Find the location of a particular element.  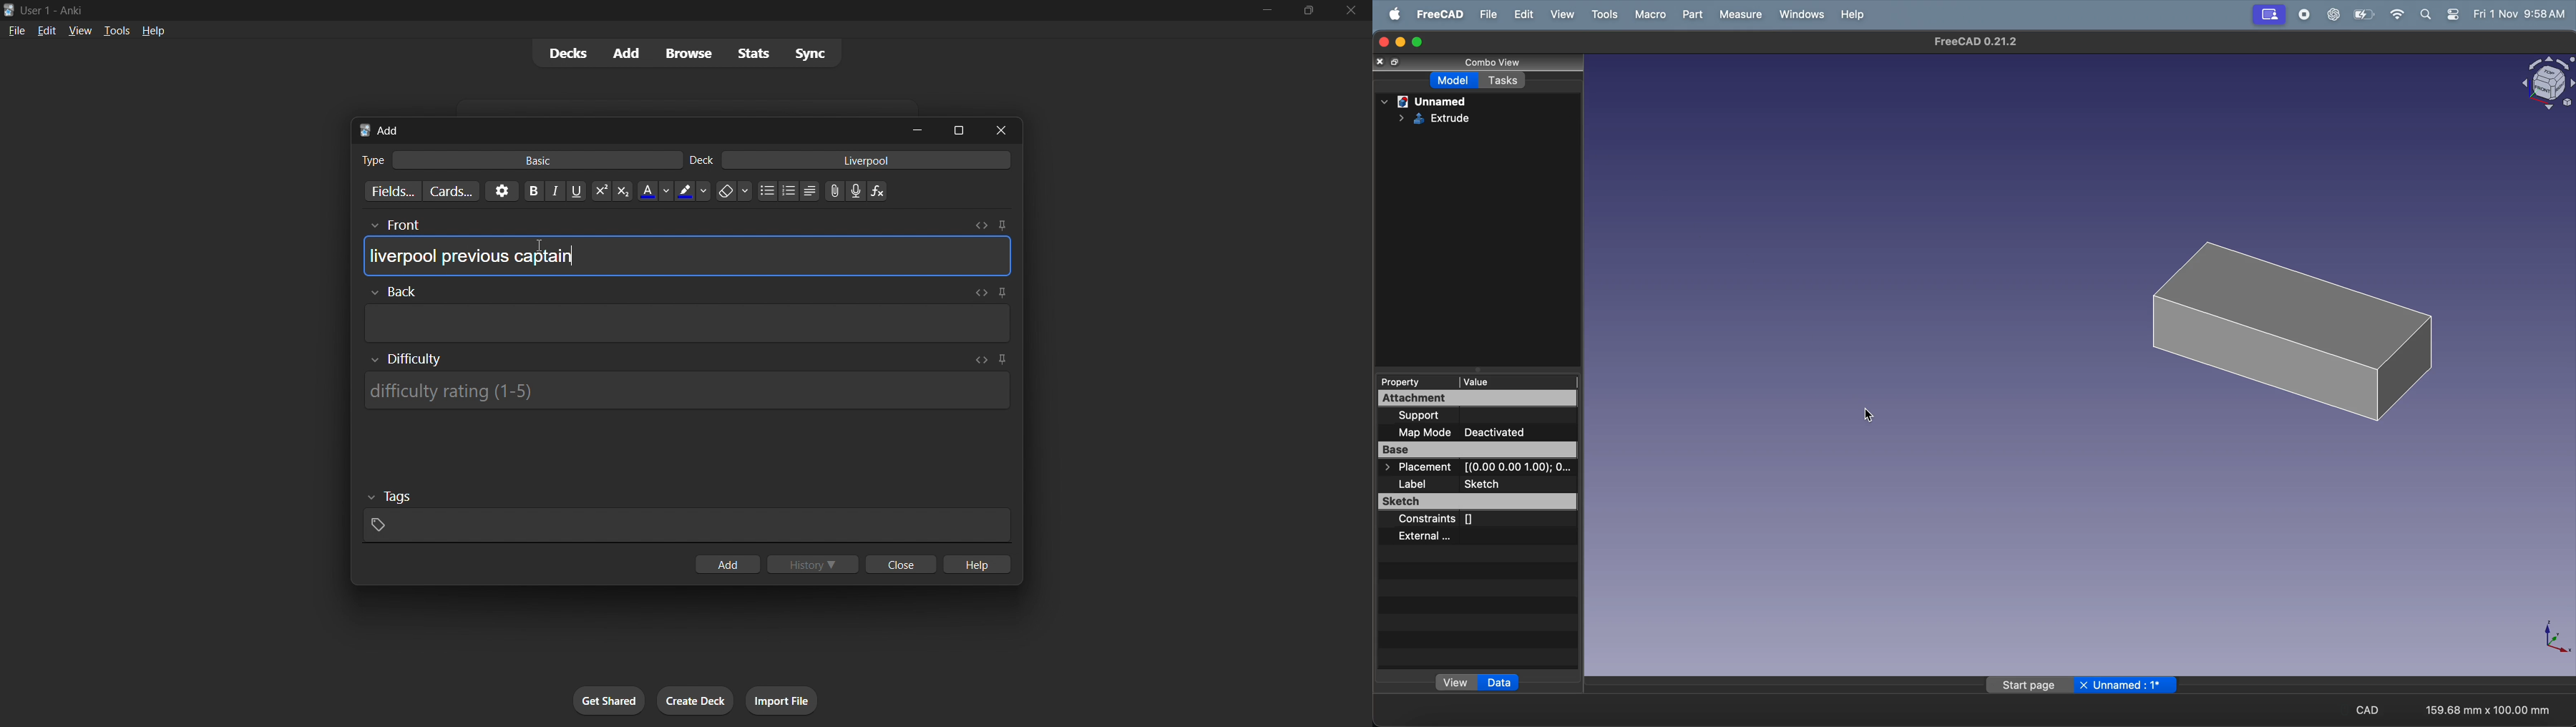

edit is located at coordinates (42, 29).